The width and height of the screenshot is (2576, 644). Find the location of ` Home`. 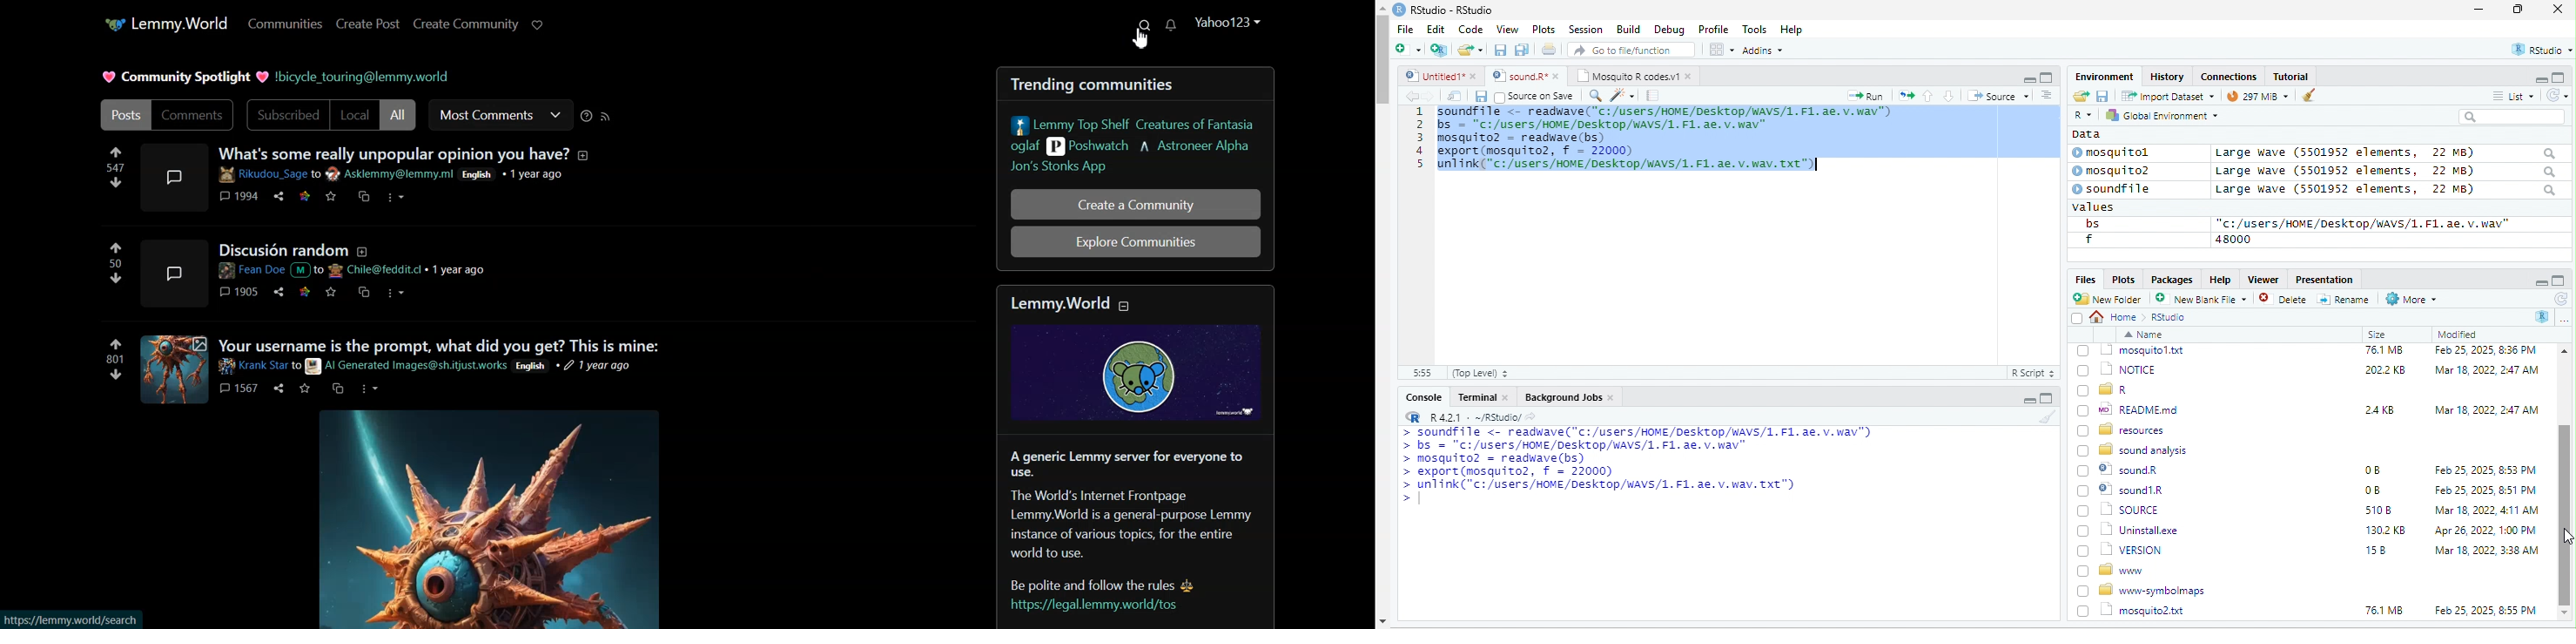

 Home is located at coordinates (2118, 316).